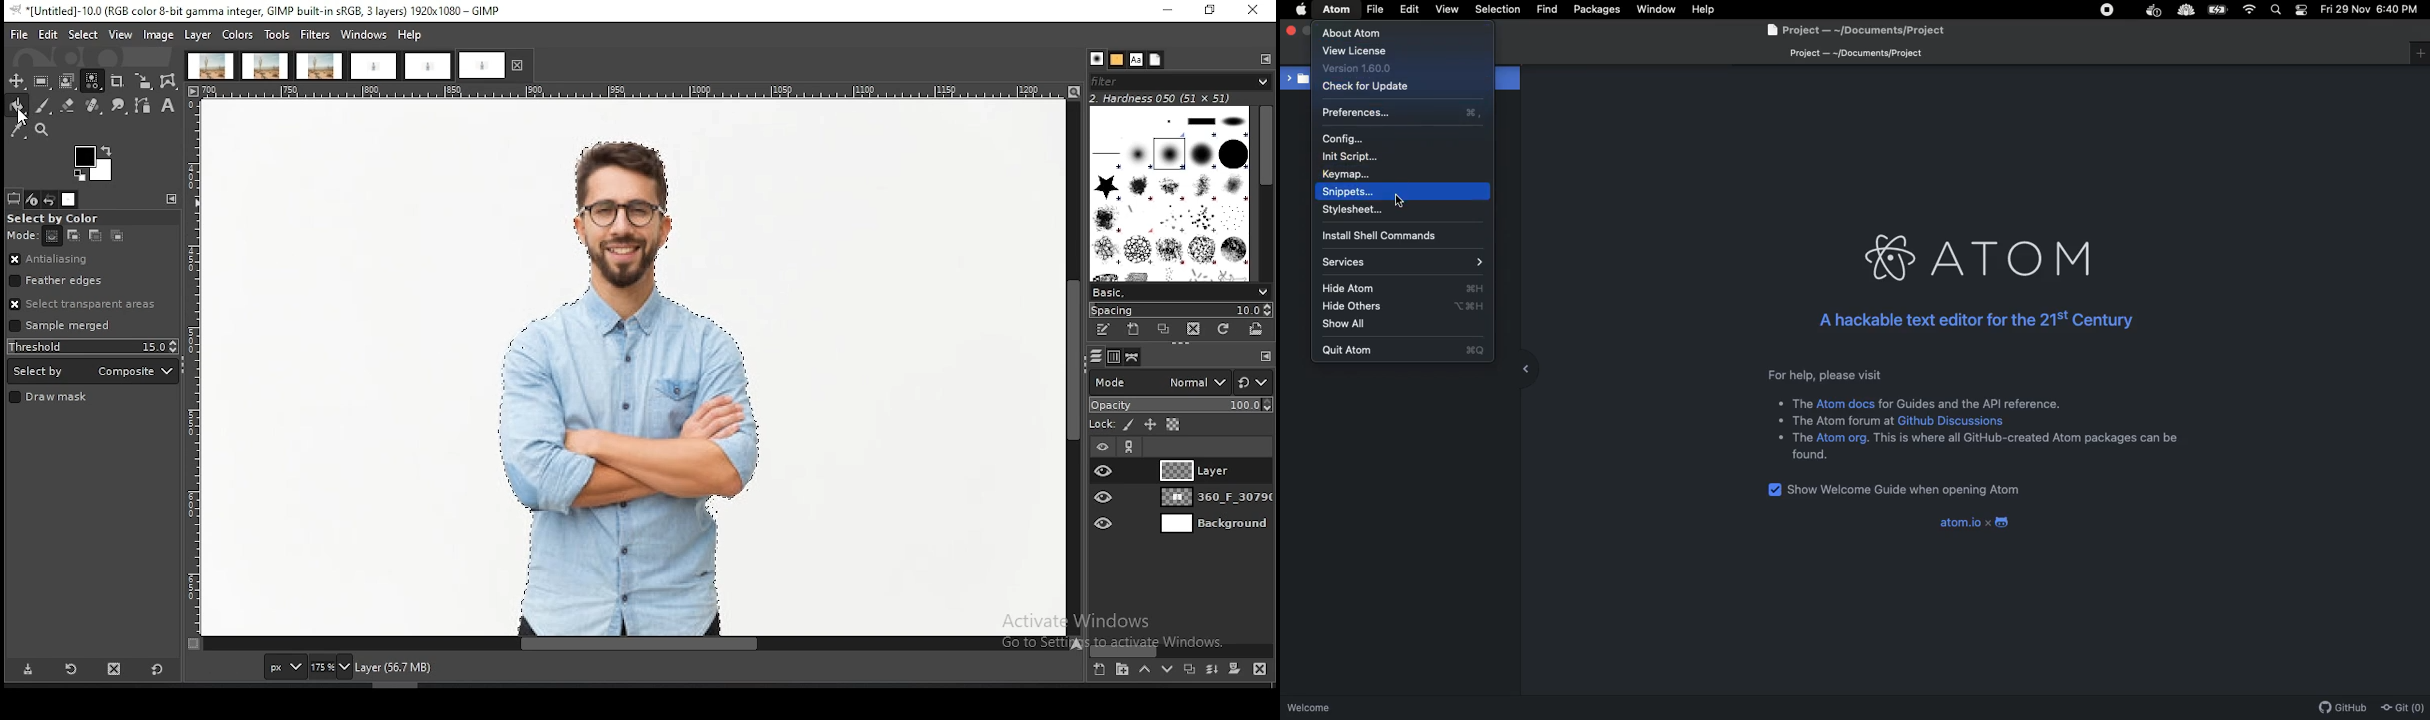 This screenshot has height=728, width=2436. Describe the element at coordinates (2113, 10) in the screenshot. I see `Extensions` at that location.